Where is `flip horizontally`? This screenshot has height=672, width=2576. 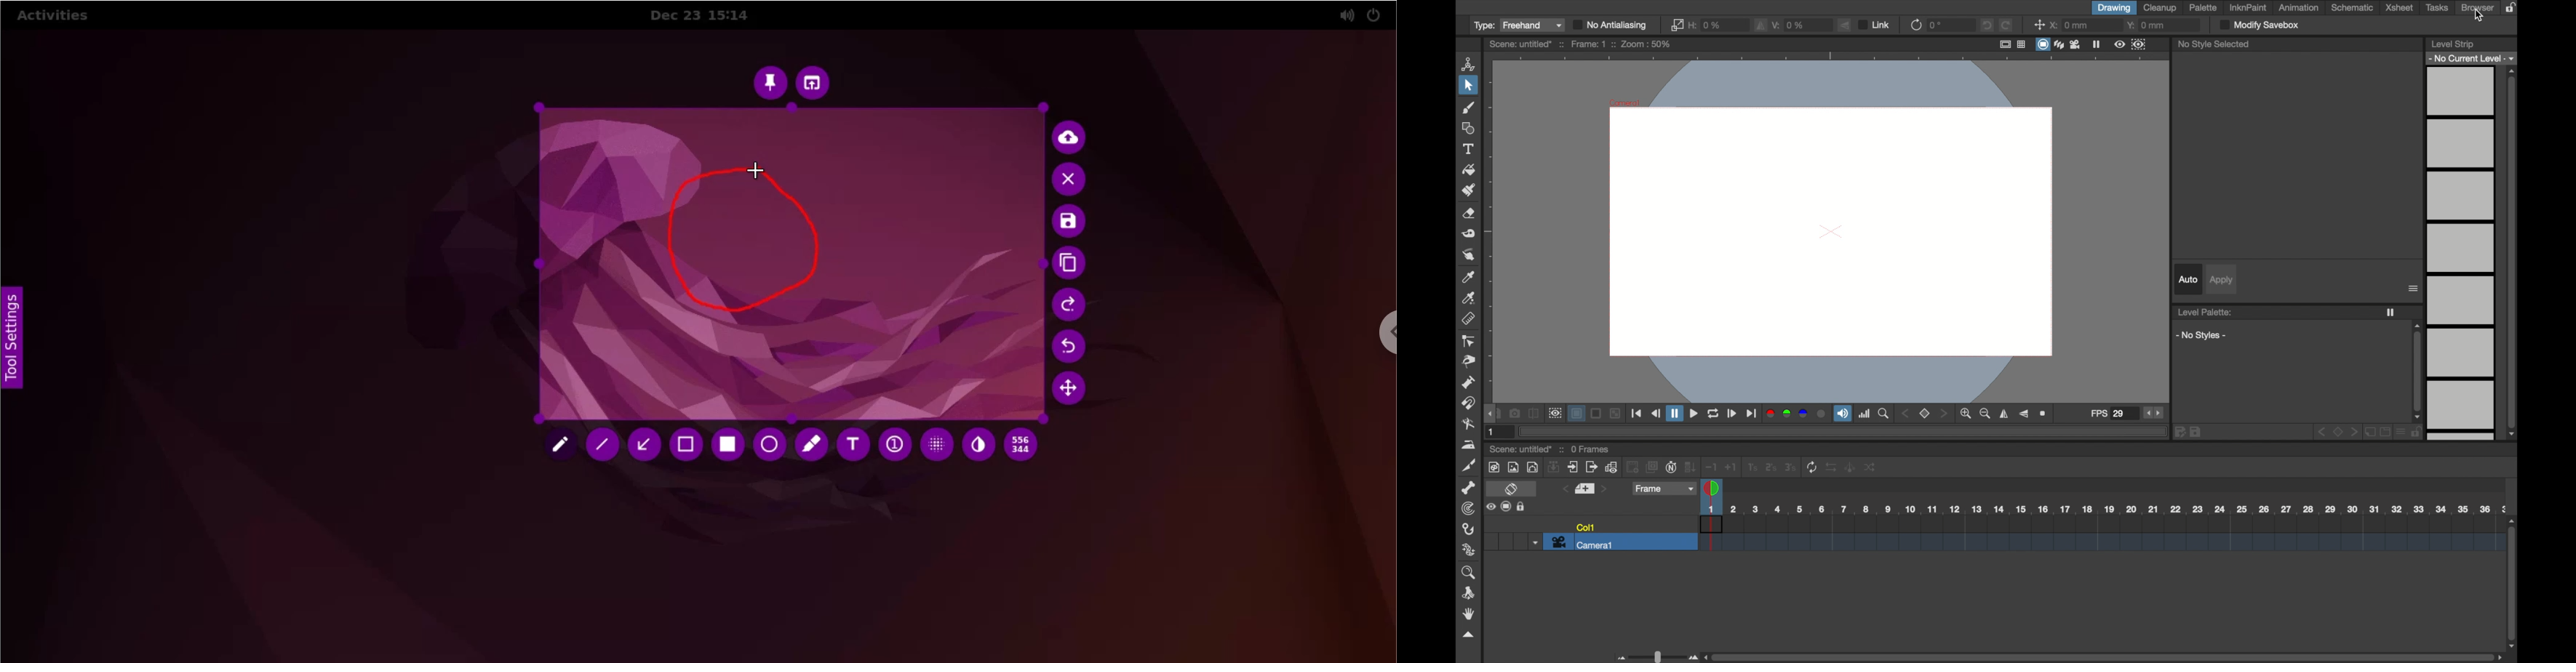 flip horizontally is located at coordinates (2004, 414).